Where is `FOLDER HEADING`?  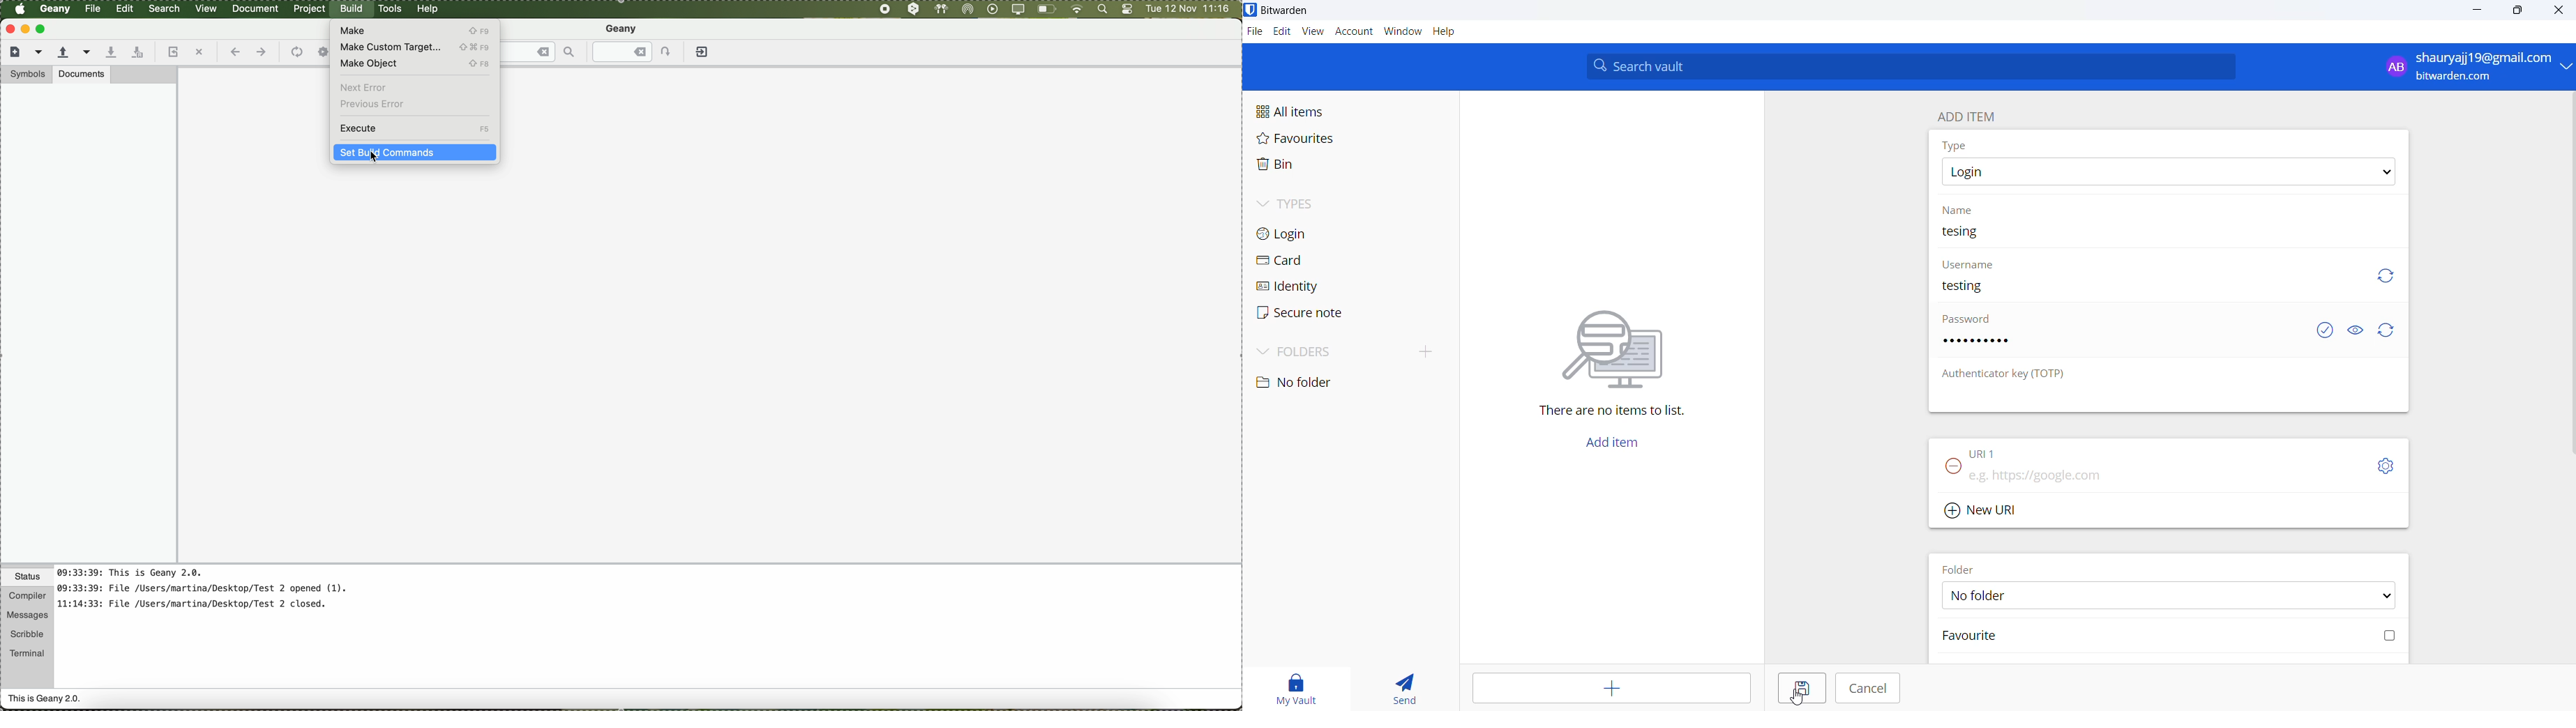 FOLDER HEADING is located at coordinates (1965, 567).